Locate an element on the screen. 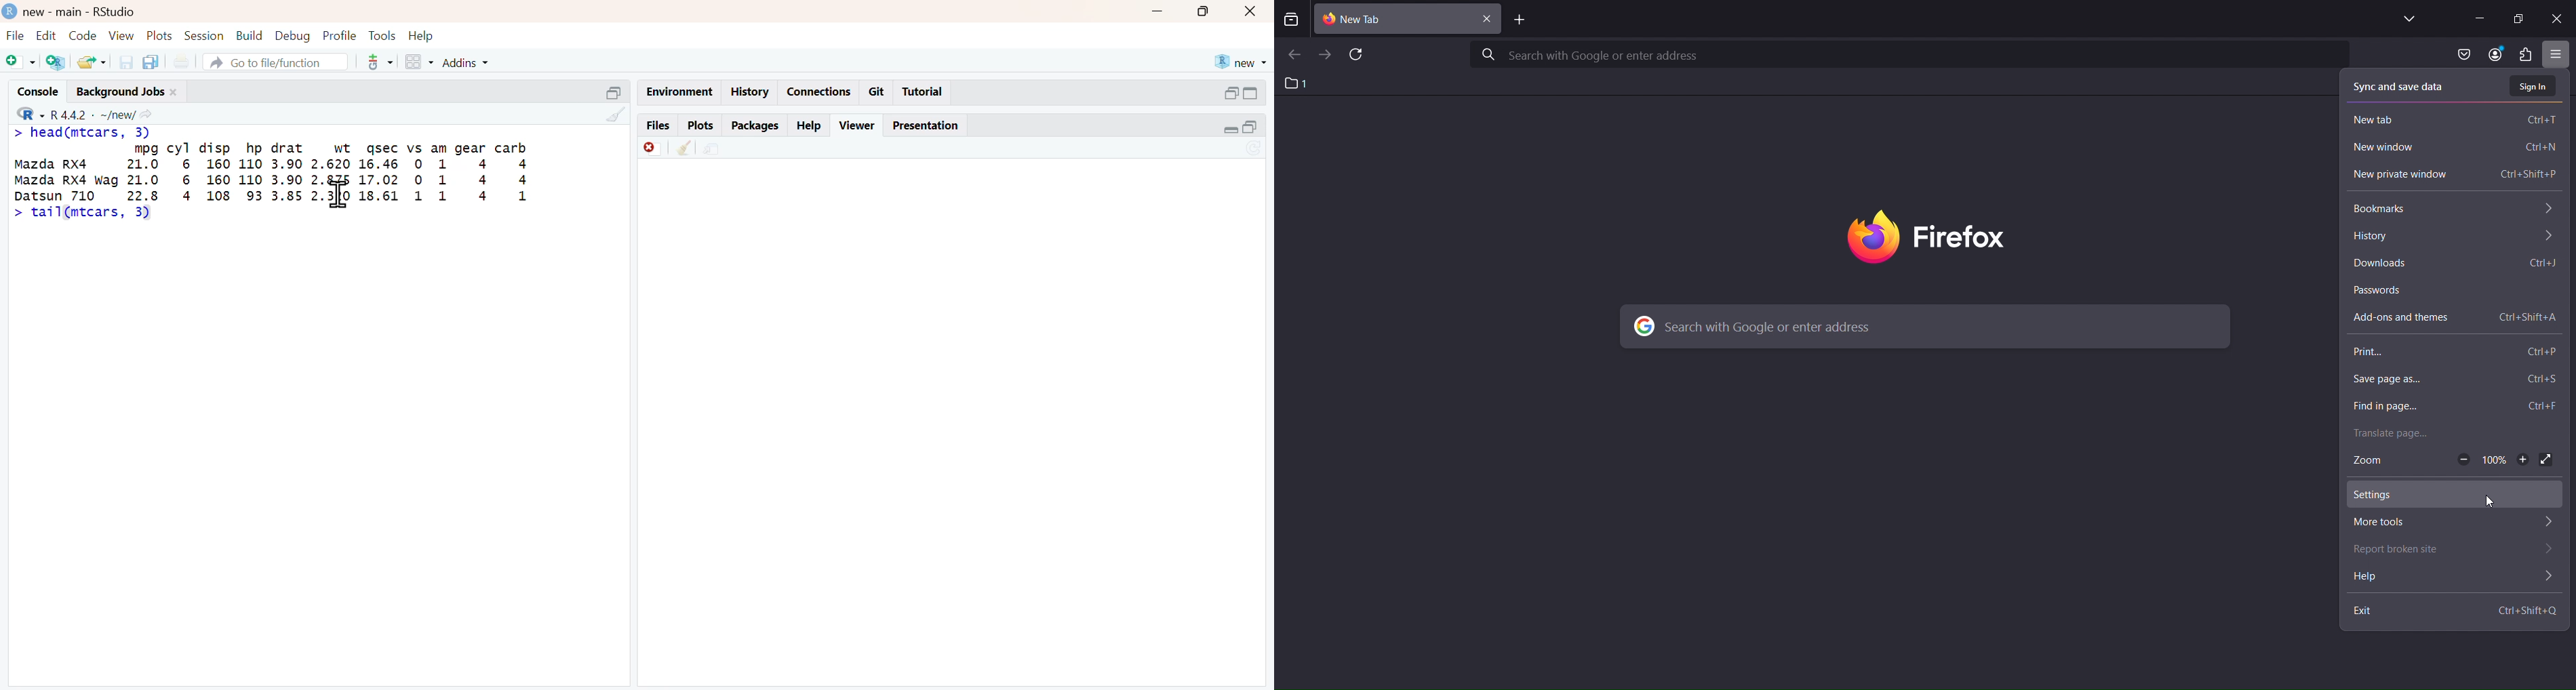 This screenshot has height=700, width=2576. image is located at coordinates (1942, 237).